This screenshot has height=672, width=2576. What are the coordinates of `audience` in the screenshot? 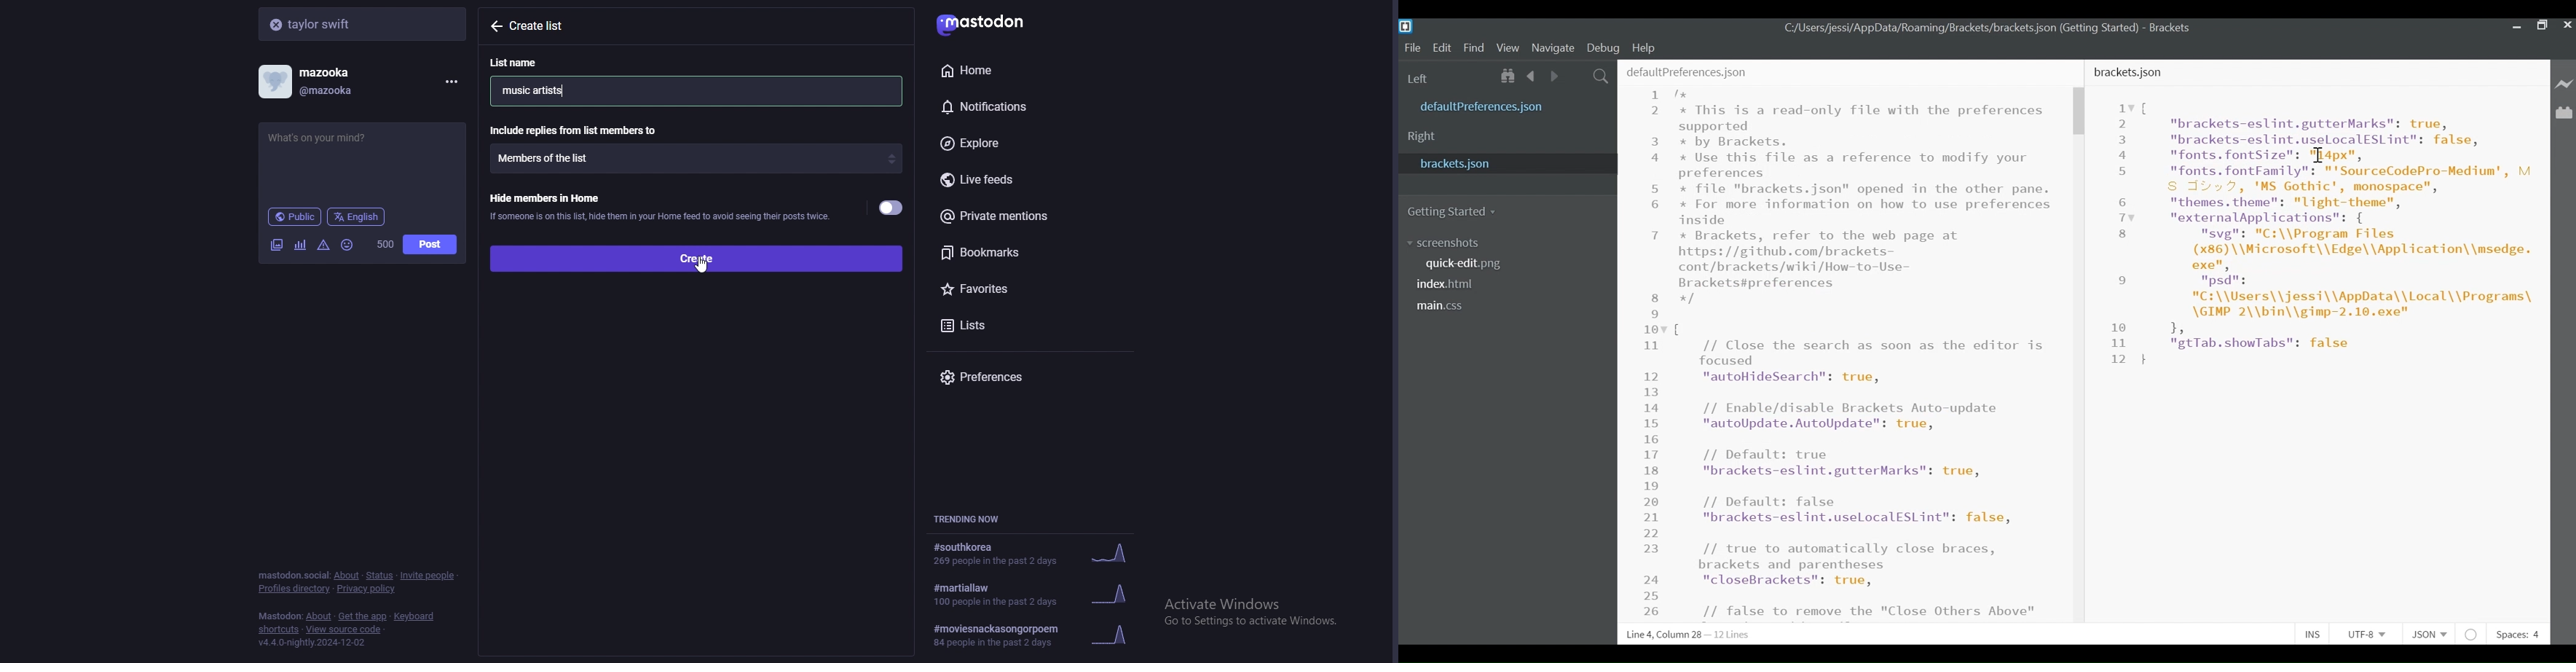 It's located at (294, 216).